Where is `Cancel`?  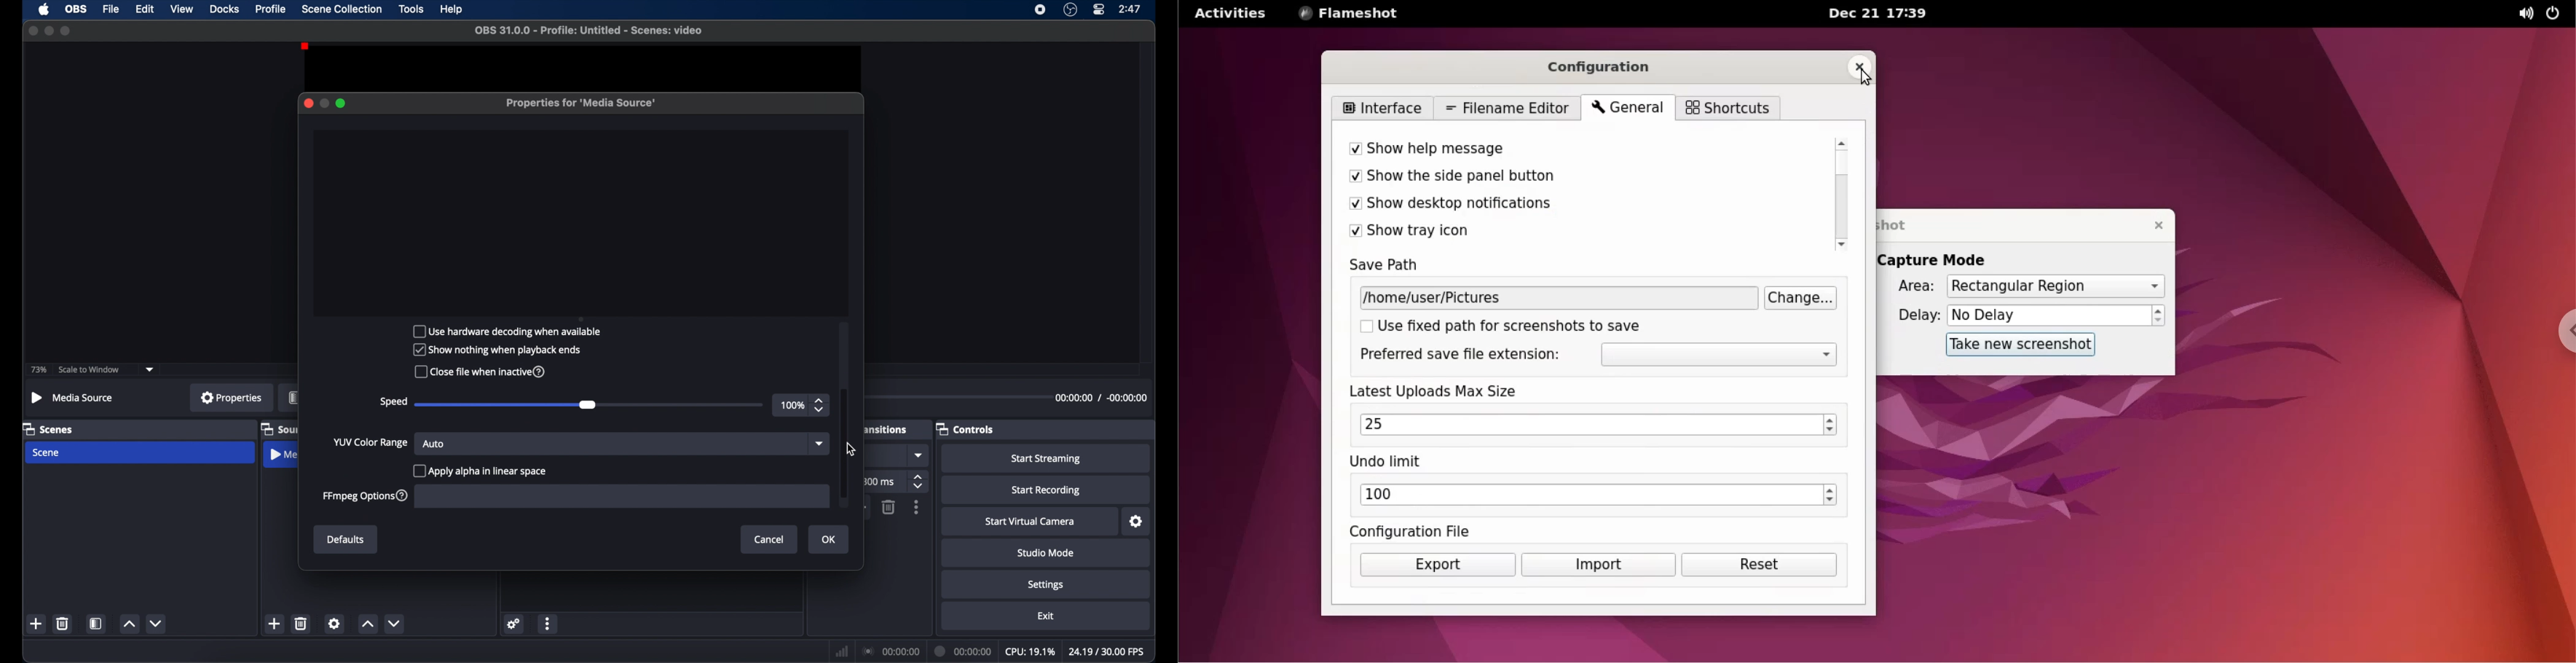
Cancel is located at coordinates (768, 539).